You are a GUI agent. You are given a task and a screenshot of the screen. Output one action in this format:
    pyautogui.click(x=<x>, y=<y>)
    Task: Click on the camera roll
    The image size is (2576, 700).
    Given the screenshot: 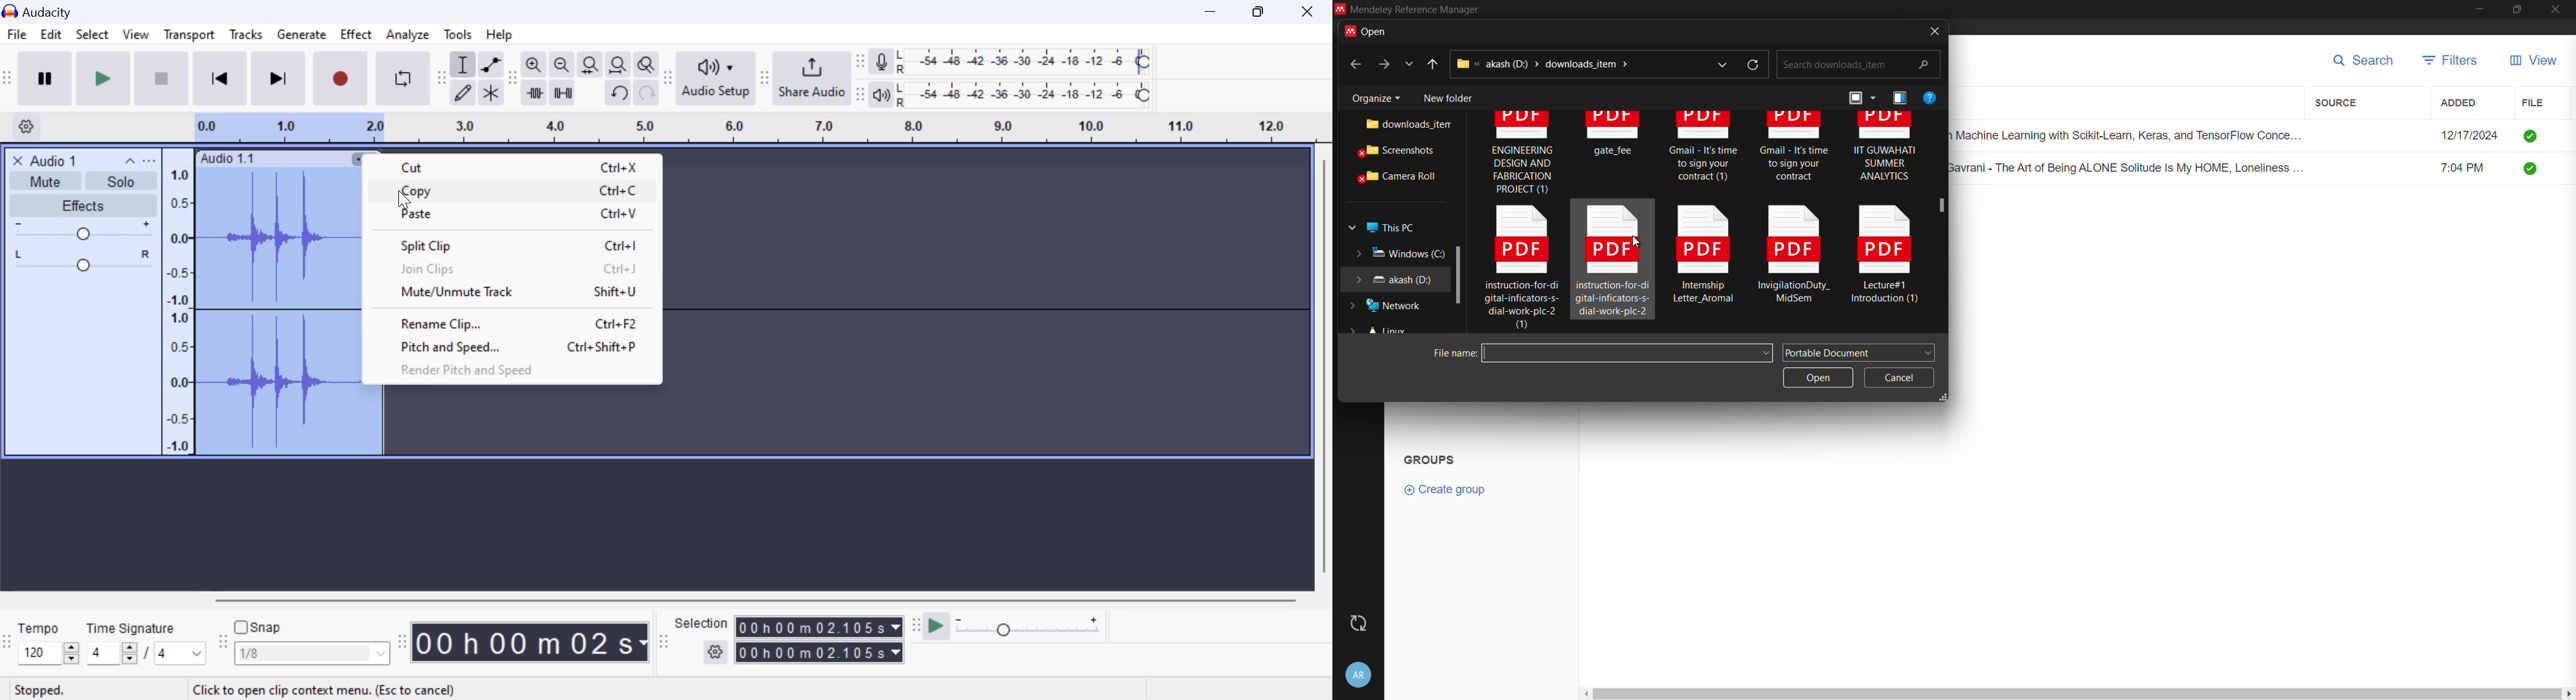 What is the action you would take?
    pyautogui.click(x=1394, y=177)
    